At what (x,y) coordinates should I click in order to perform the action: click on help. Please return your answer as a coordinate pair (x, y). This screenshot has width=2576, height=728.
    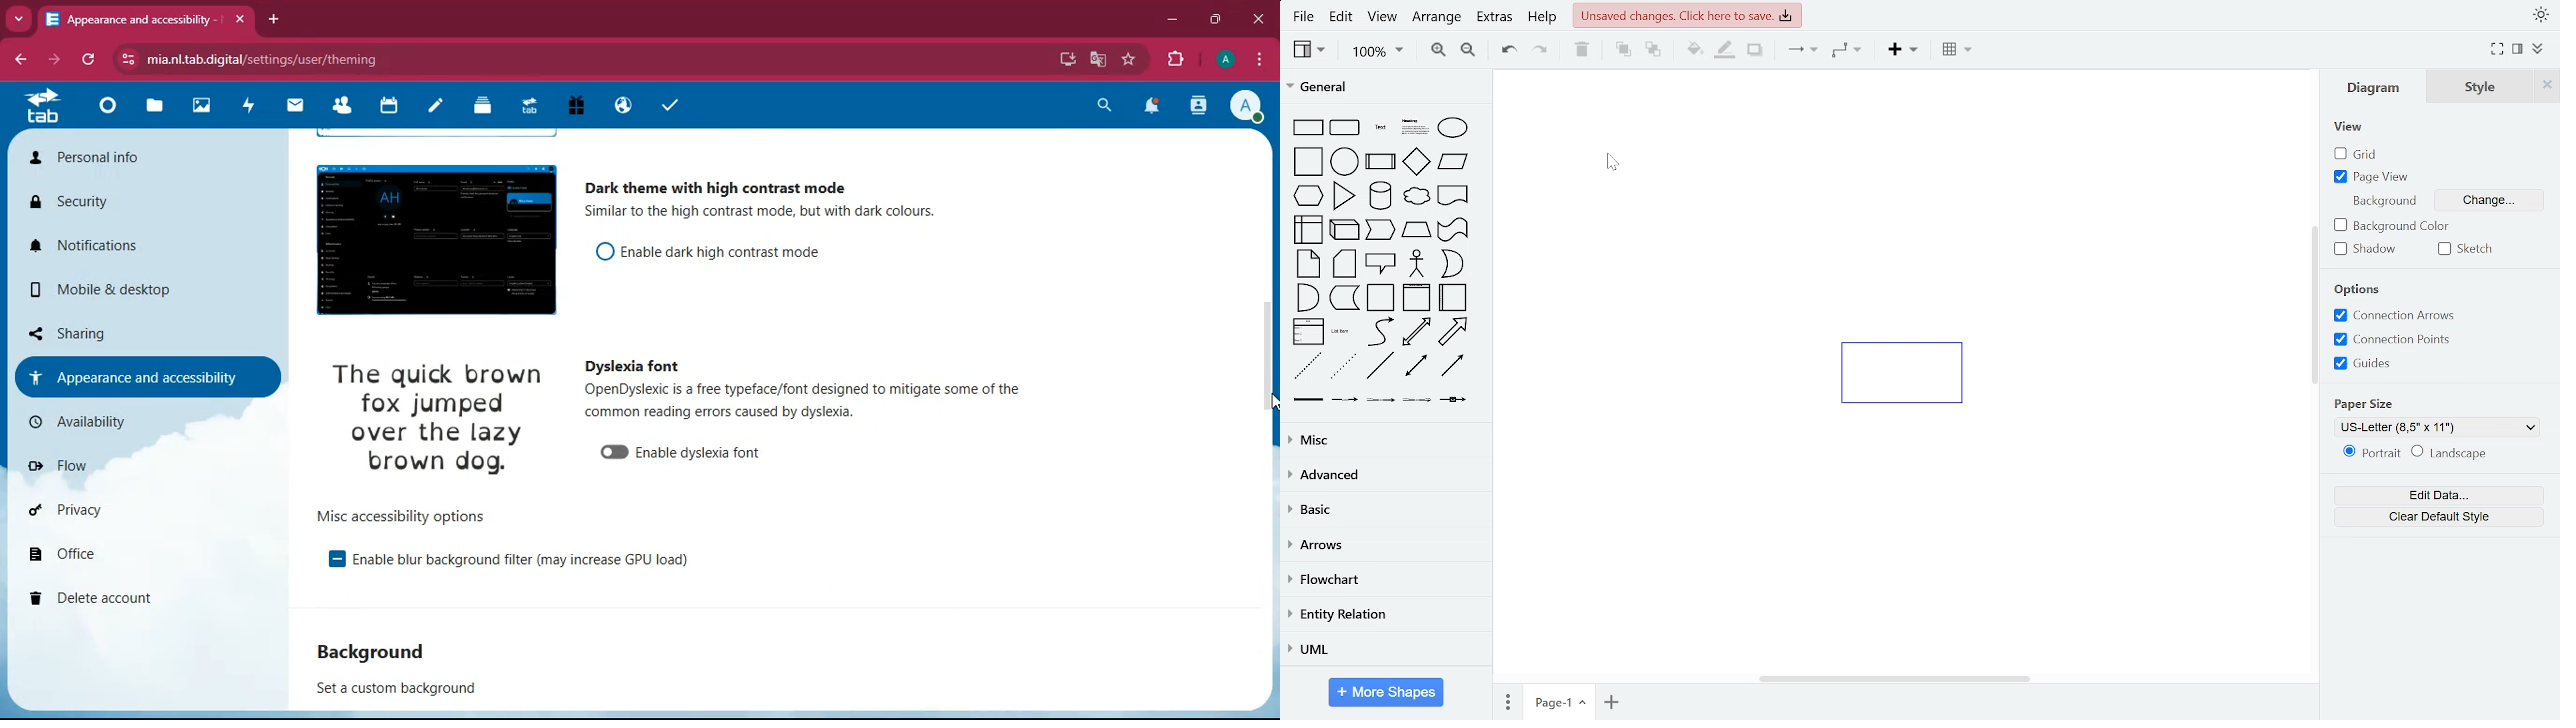
    Looking at the image, I should click on (1543, 19).